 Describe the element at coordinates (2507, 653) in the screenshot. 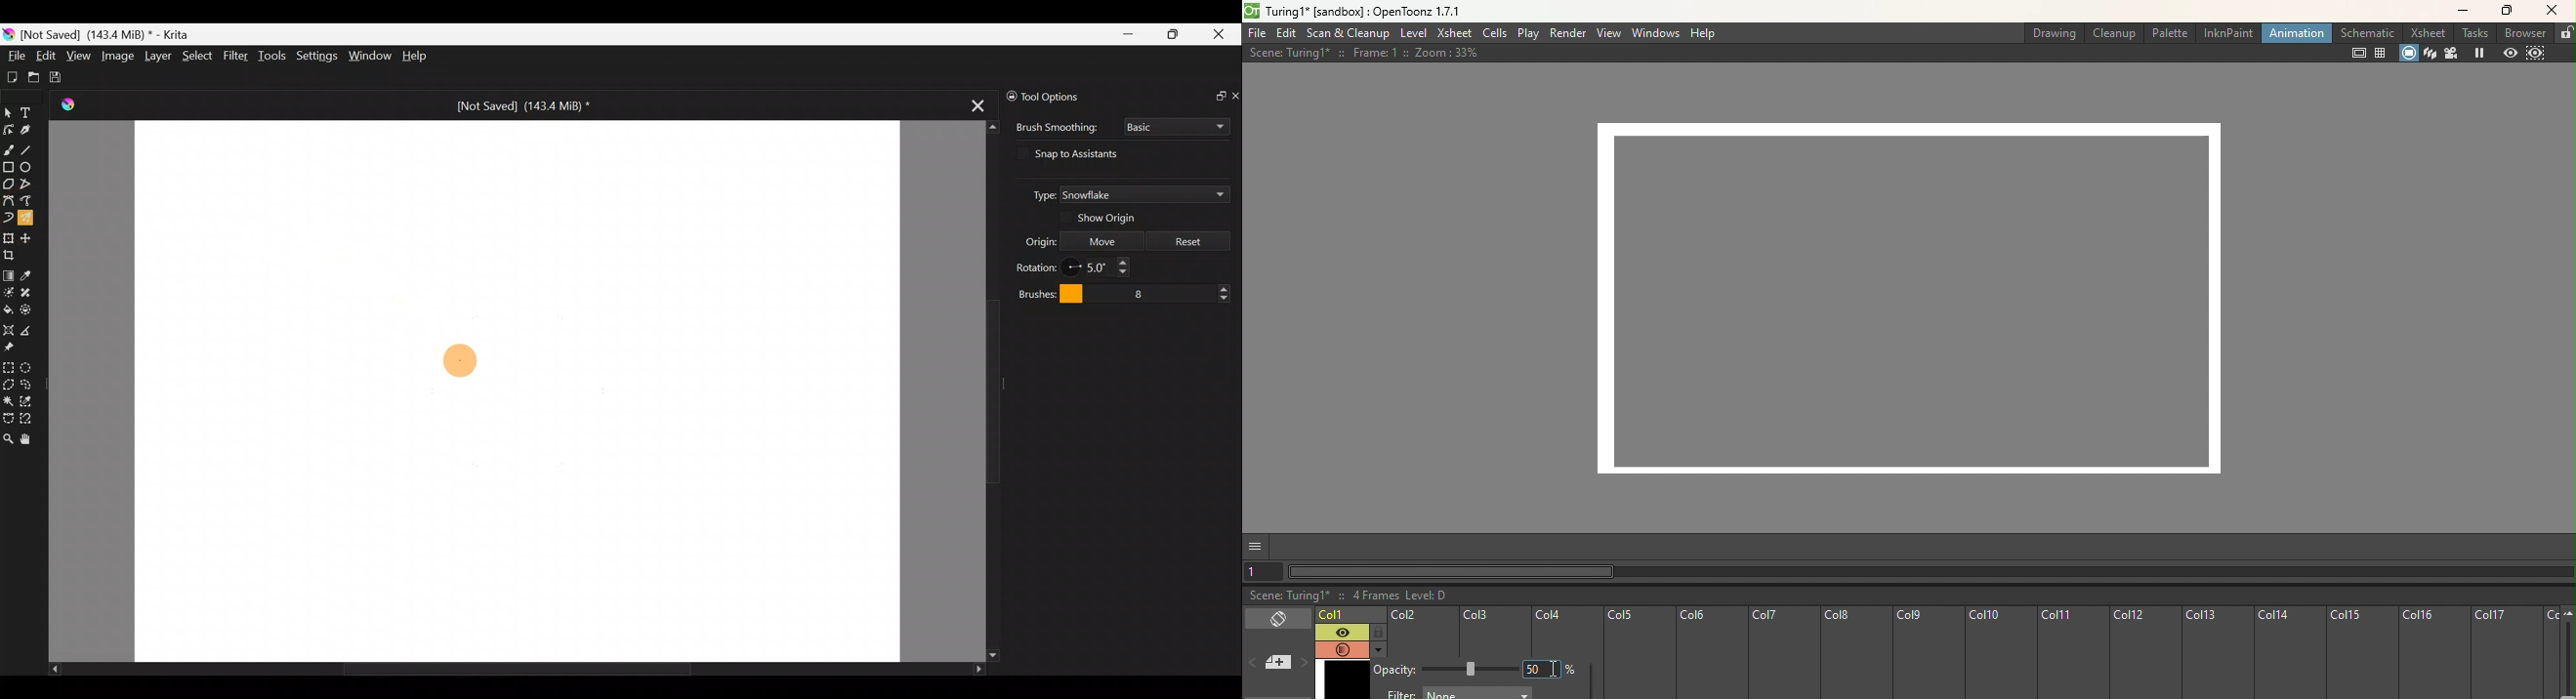

I see `Col17` at that location.